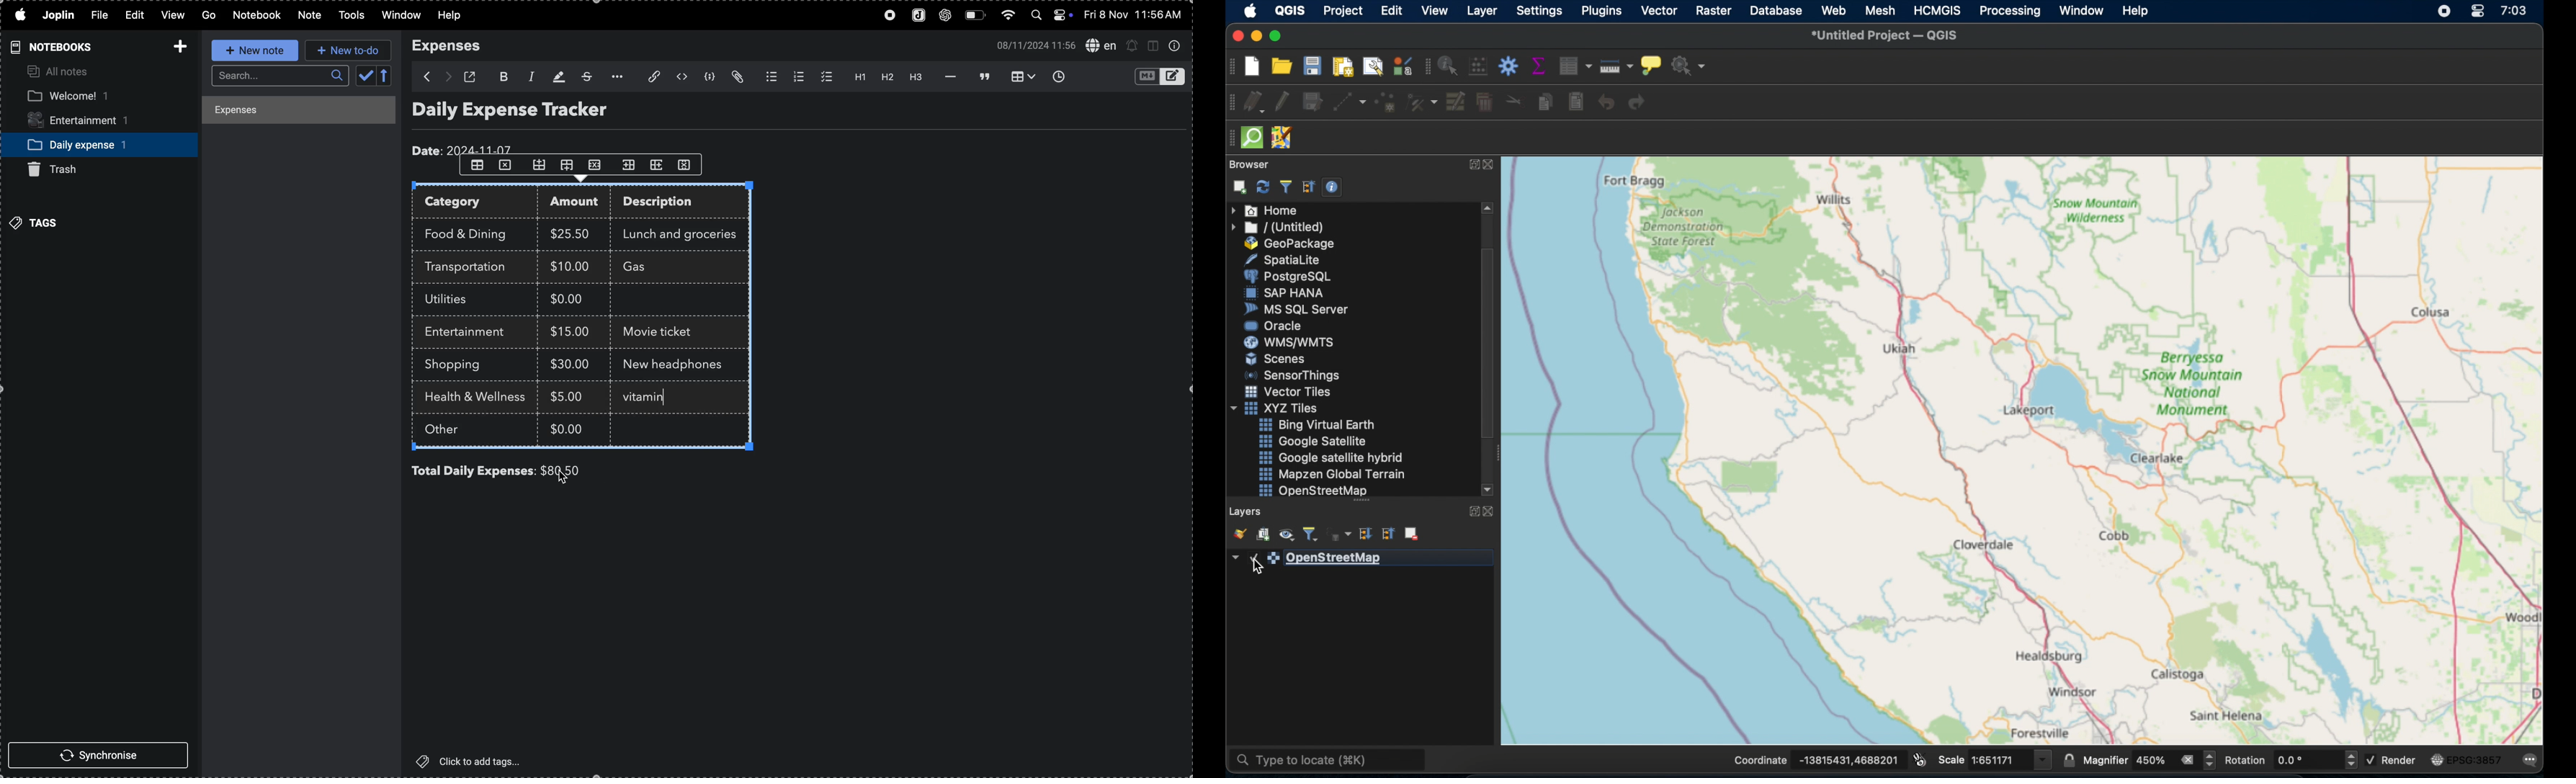  What do you see at coordinates (1296, 308) in the screenshot?
I see `ms sql server` at bounding box center [1296, 308].